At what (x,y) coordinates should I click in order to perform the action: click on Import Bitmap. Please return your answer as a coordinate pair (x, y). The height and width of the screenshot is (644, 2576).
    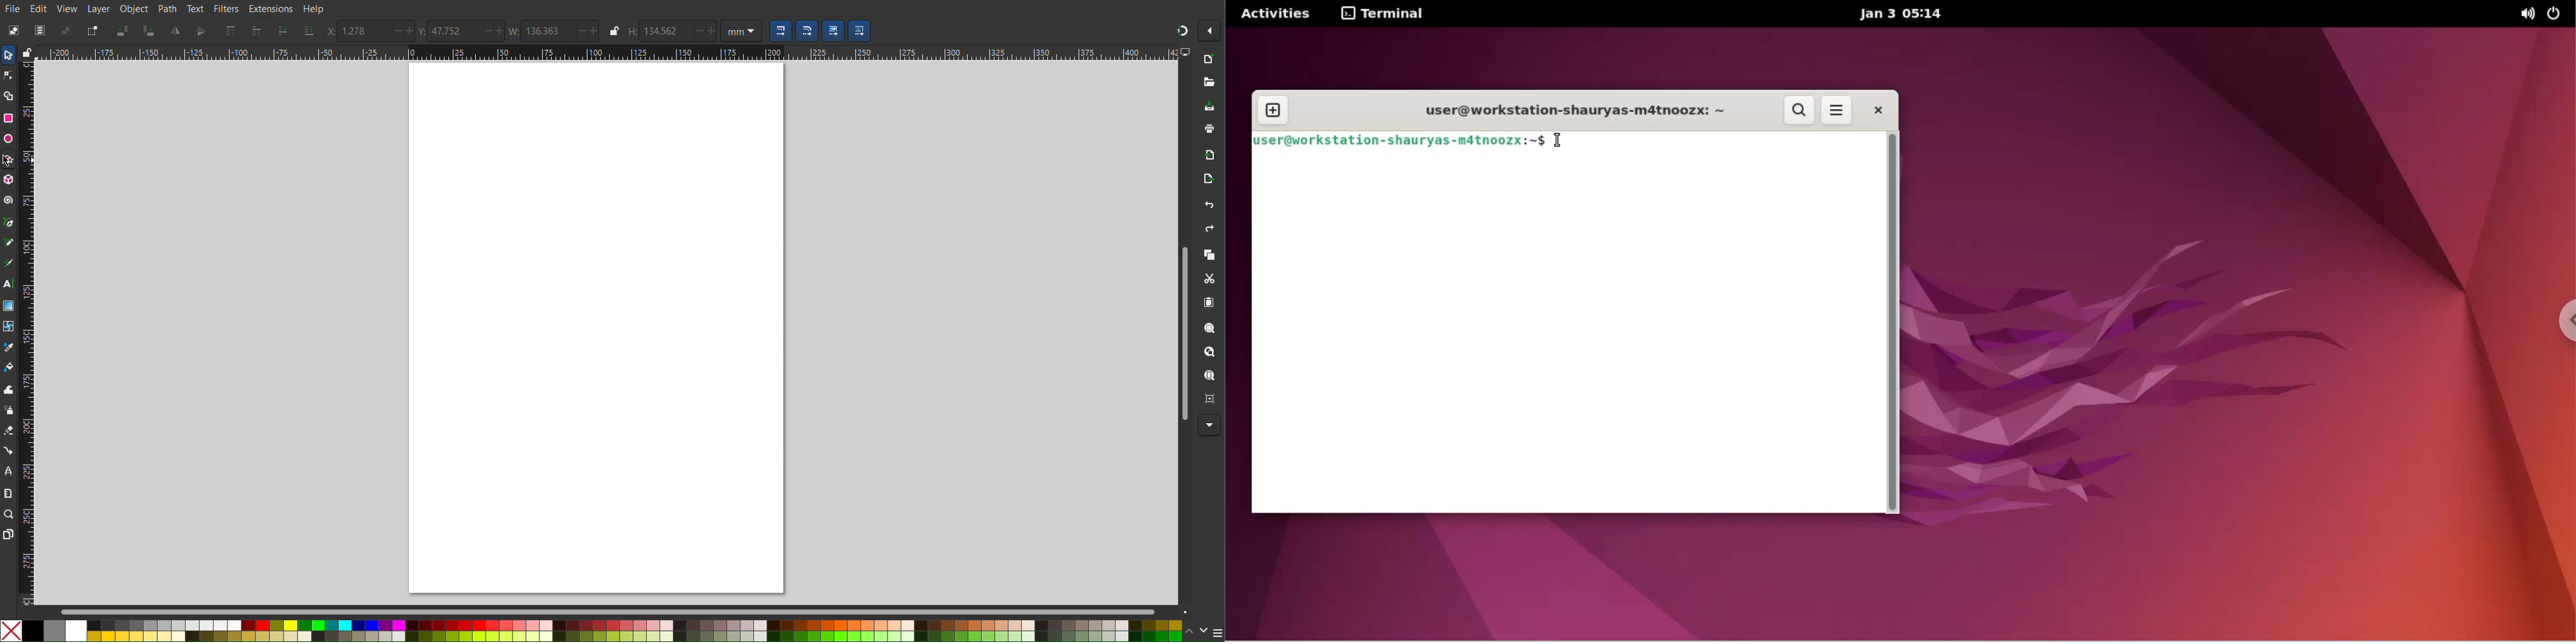
    Looking at the image, I should click on (1210, 157).